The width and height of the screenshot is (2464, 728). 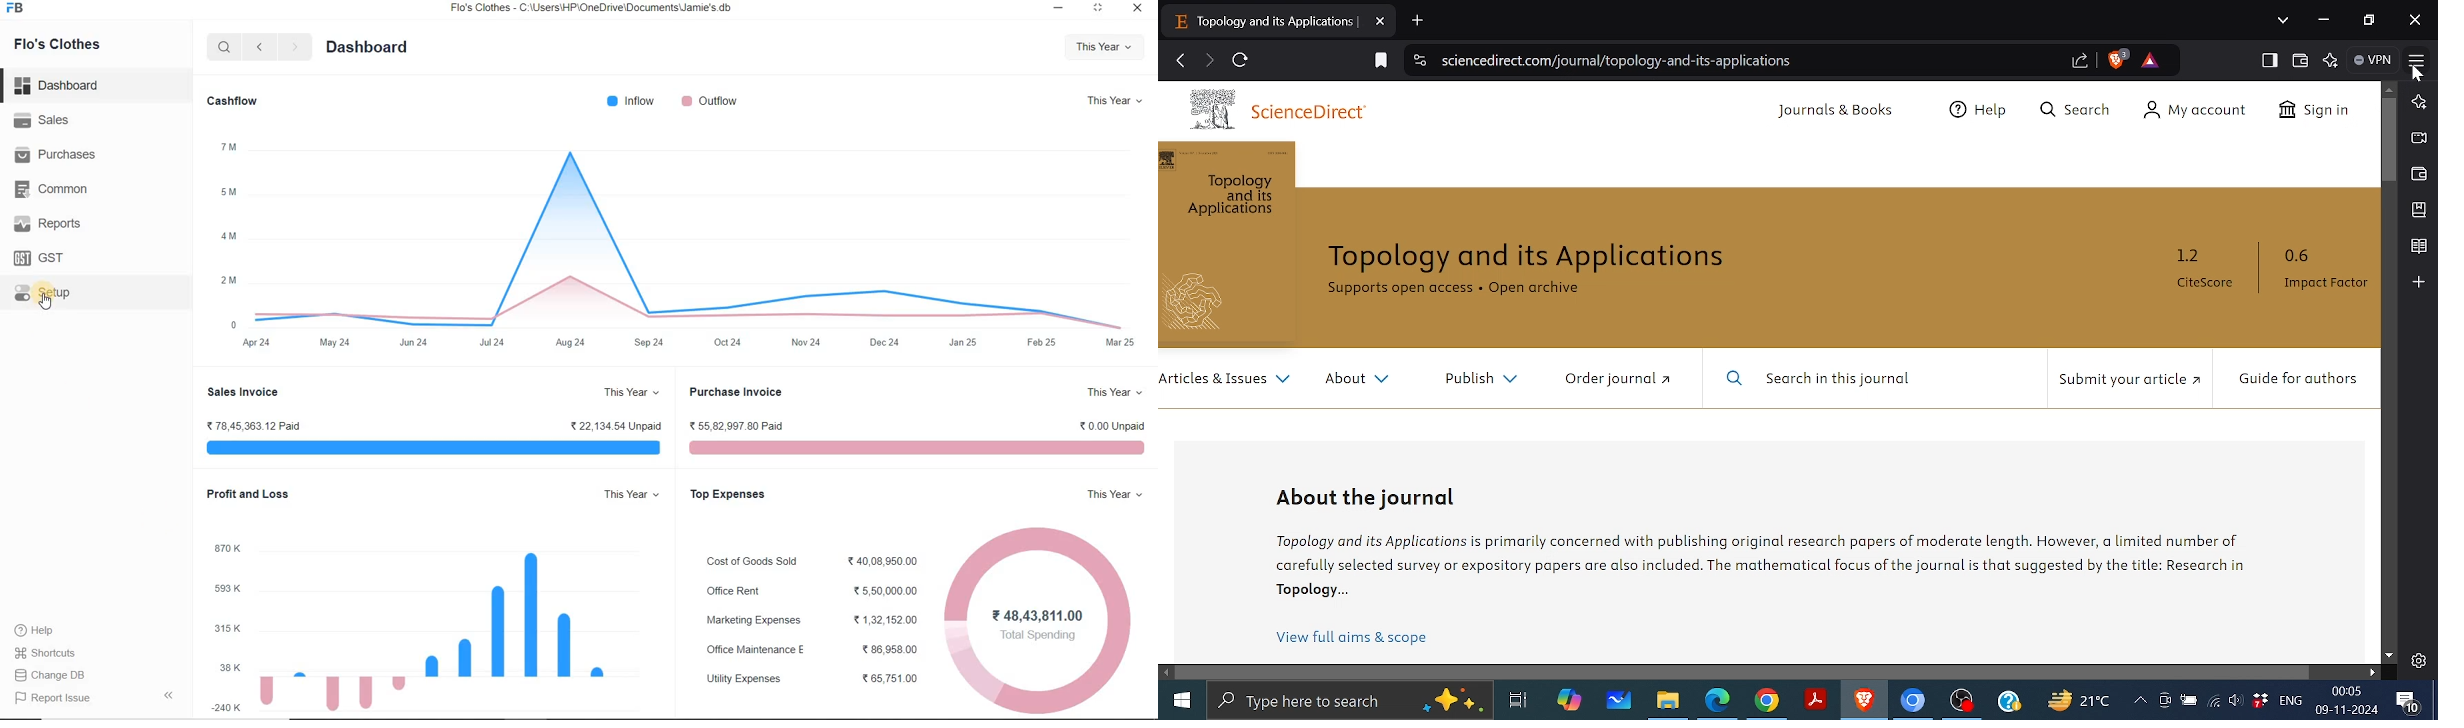 What do you see at coordinates (1117, 493) in the screenshot?
I see `This Year` at bounding box center [1117, 493].